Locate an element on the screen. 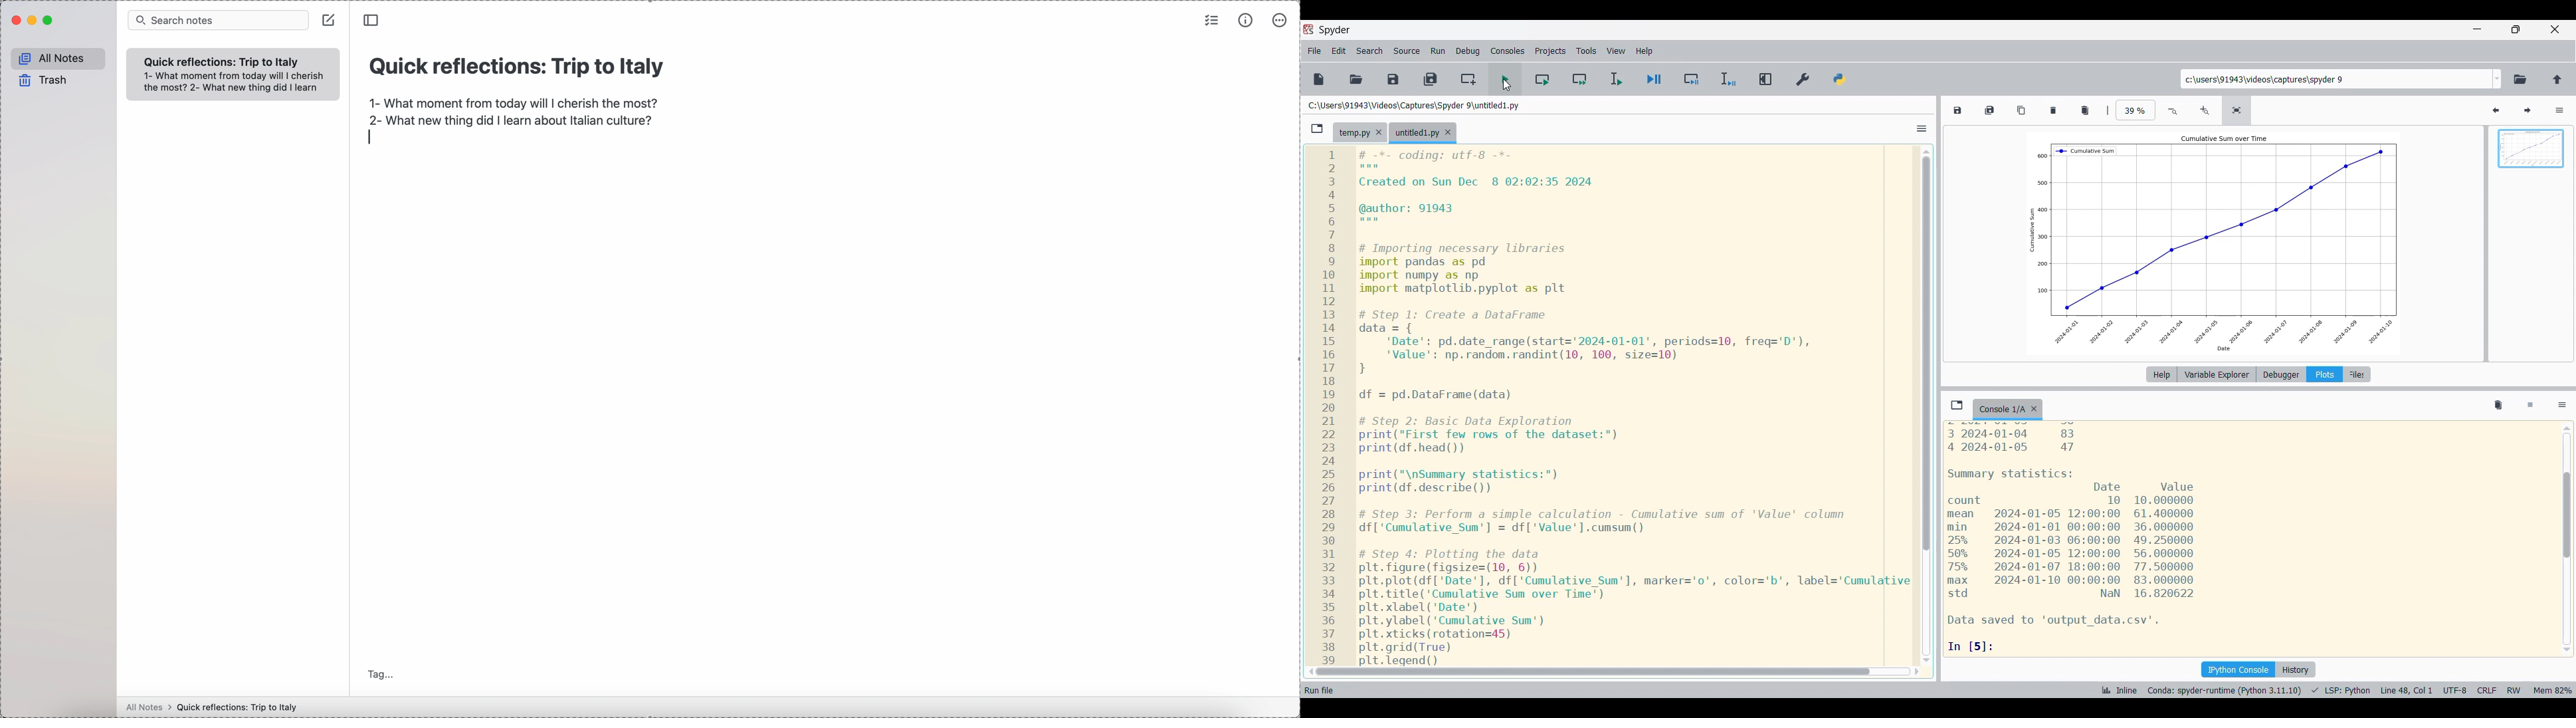  Plot preview is located at coordinates (2529, 245).